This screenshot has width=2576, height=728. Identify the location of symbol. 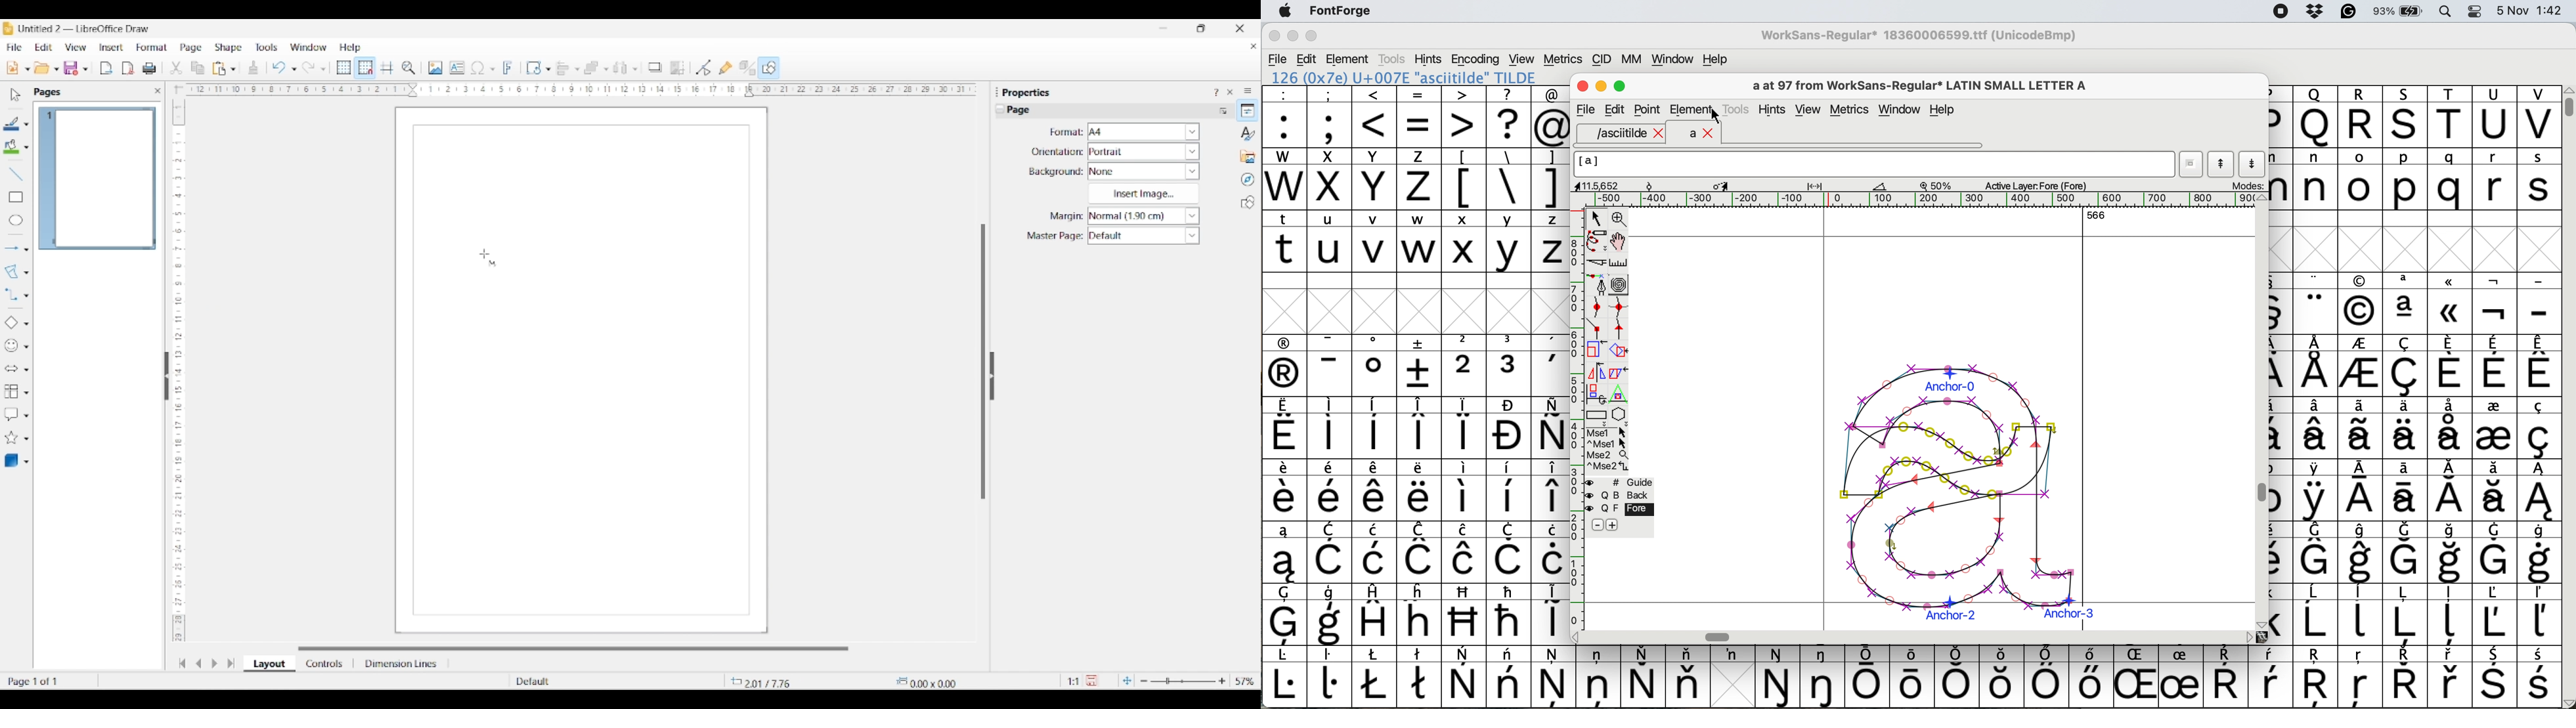
(2181, 677).